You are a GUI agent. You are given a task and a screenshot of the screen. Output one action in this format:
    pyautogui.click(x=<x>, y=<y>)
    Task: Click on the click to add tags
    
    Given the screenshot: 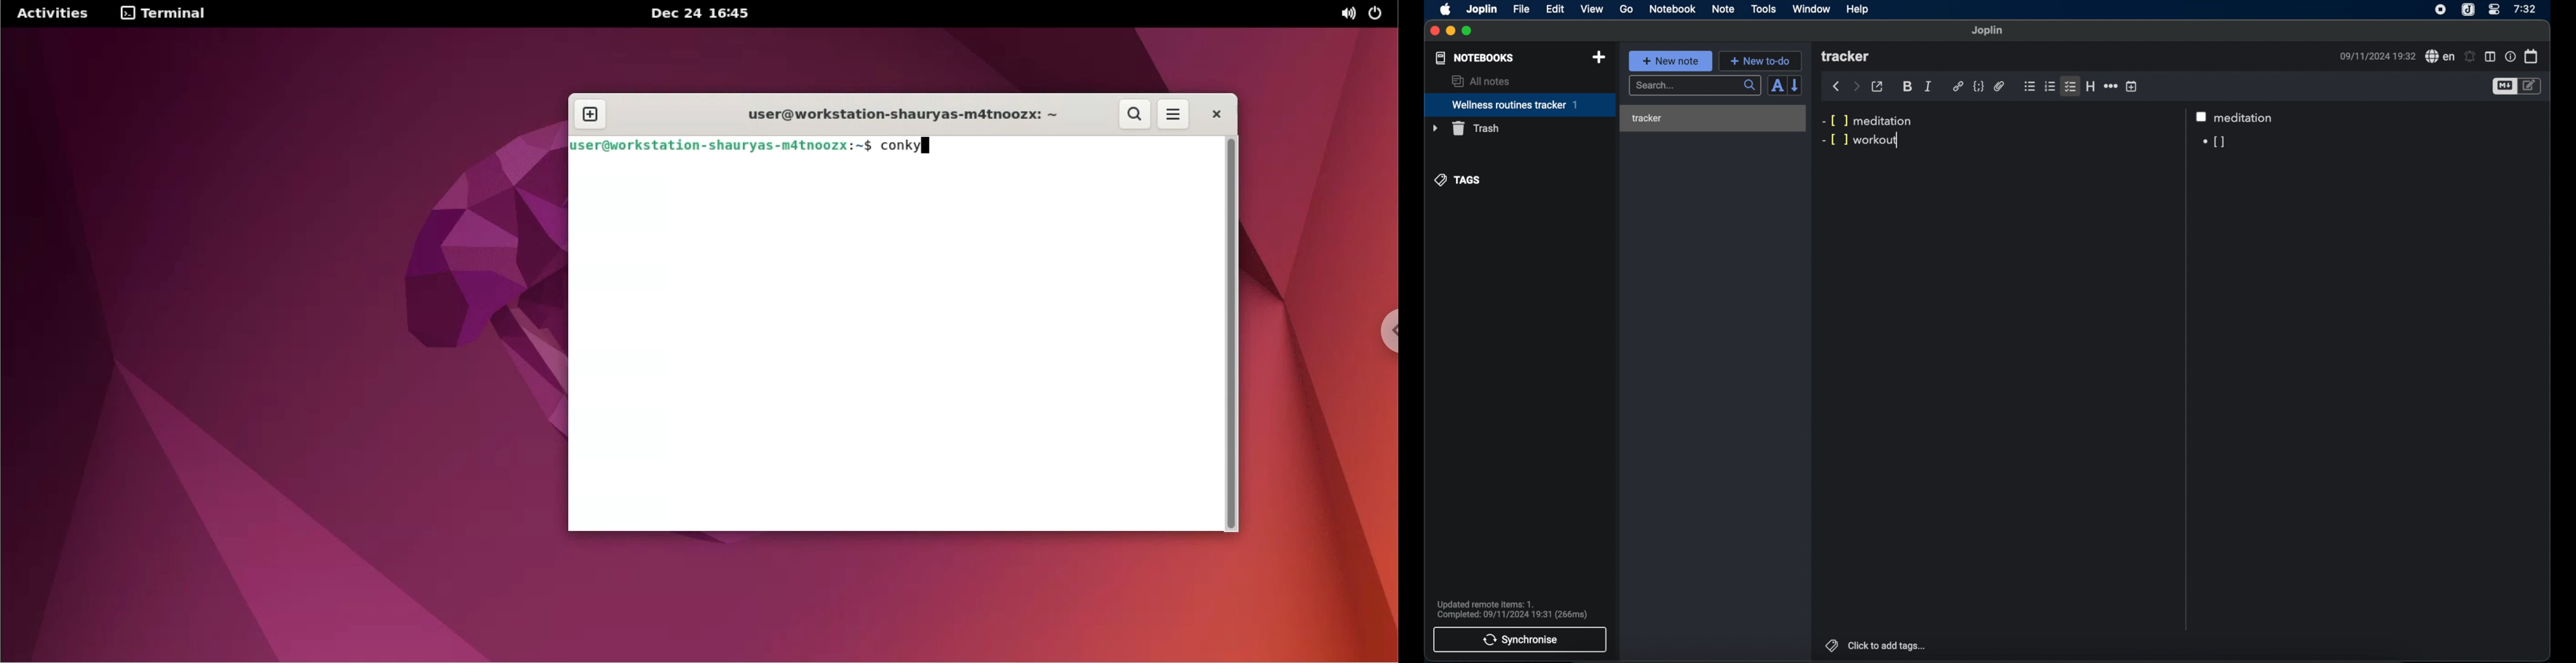 What is the action you would take?
    pyautogui.click(x=1888, y=645)
    